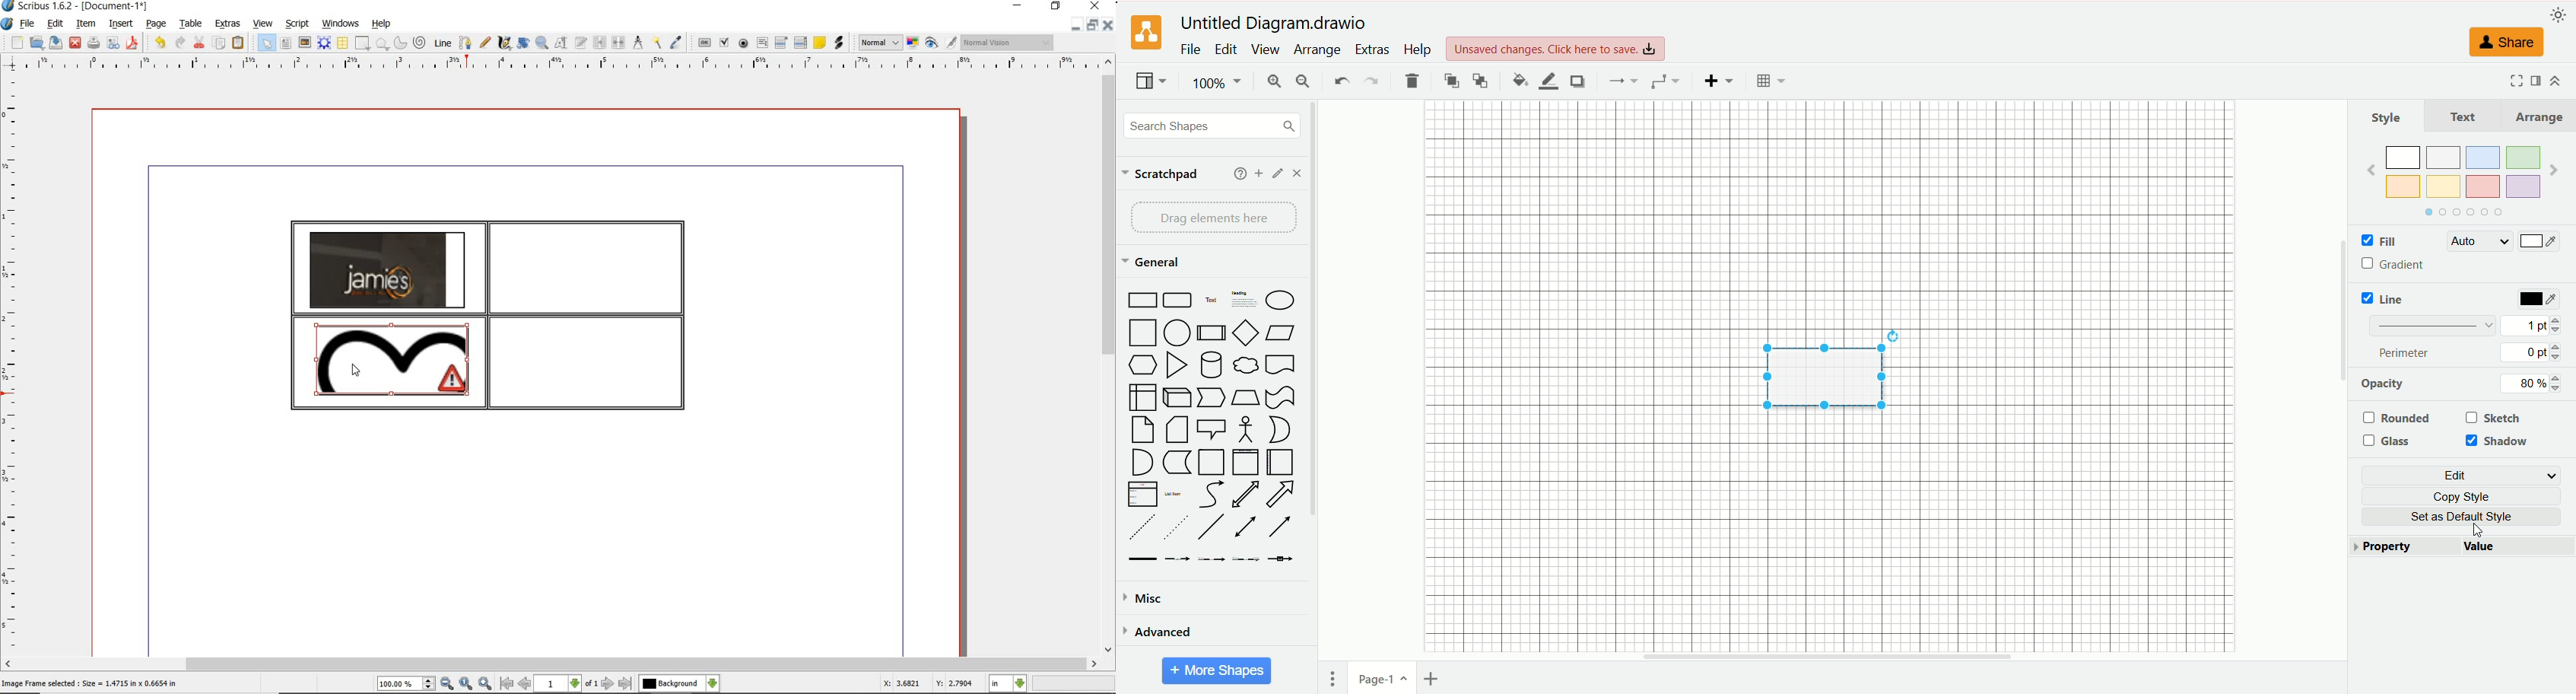 The width and height of the screenshot is (2576, 700). Describe the element at coordinates (1161, 175) in the screenshot. I see `scratchpad` at that location.